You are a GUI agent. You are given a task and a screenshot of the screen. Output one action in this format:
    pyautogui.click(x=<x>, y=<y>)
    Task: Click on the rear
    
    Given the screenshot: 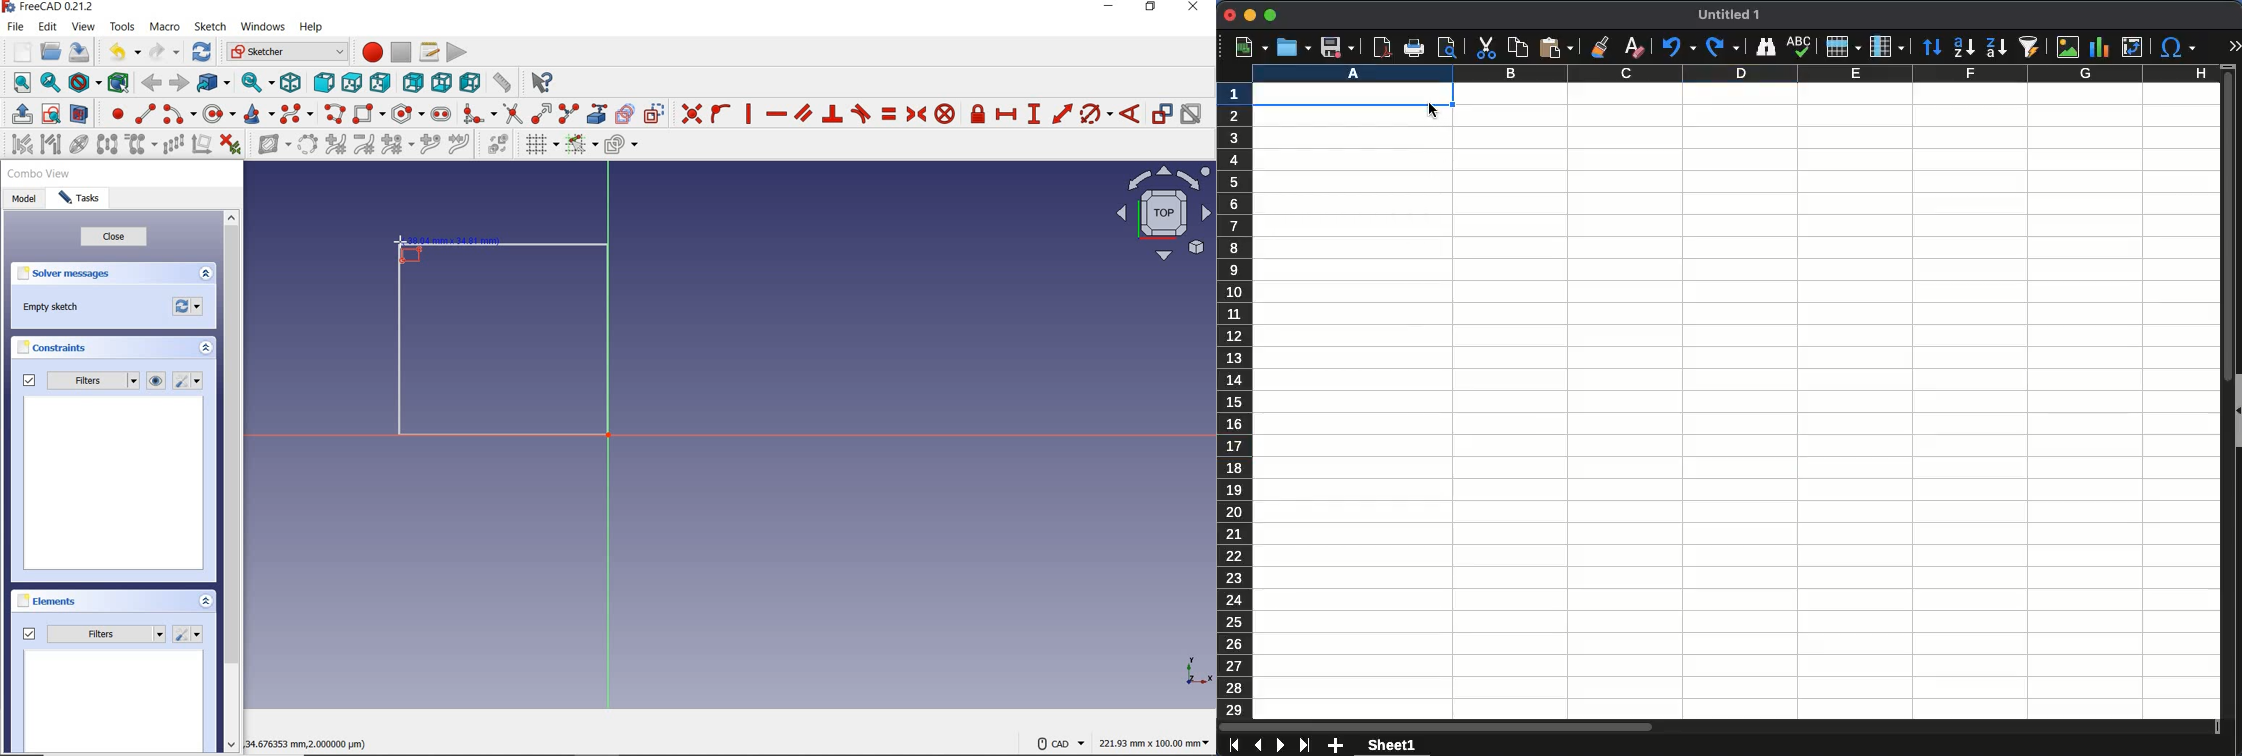 What is the action you would take?
    pyautogui.click(x=413, y=83)
    